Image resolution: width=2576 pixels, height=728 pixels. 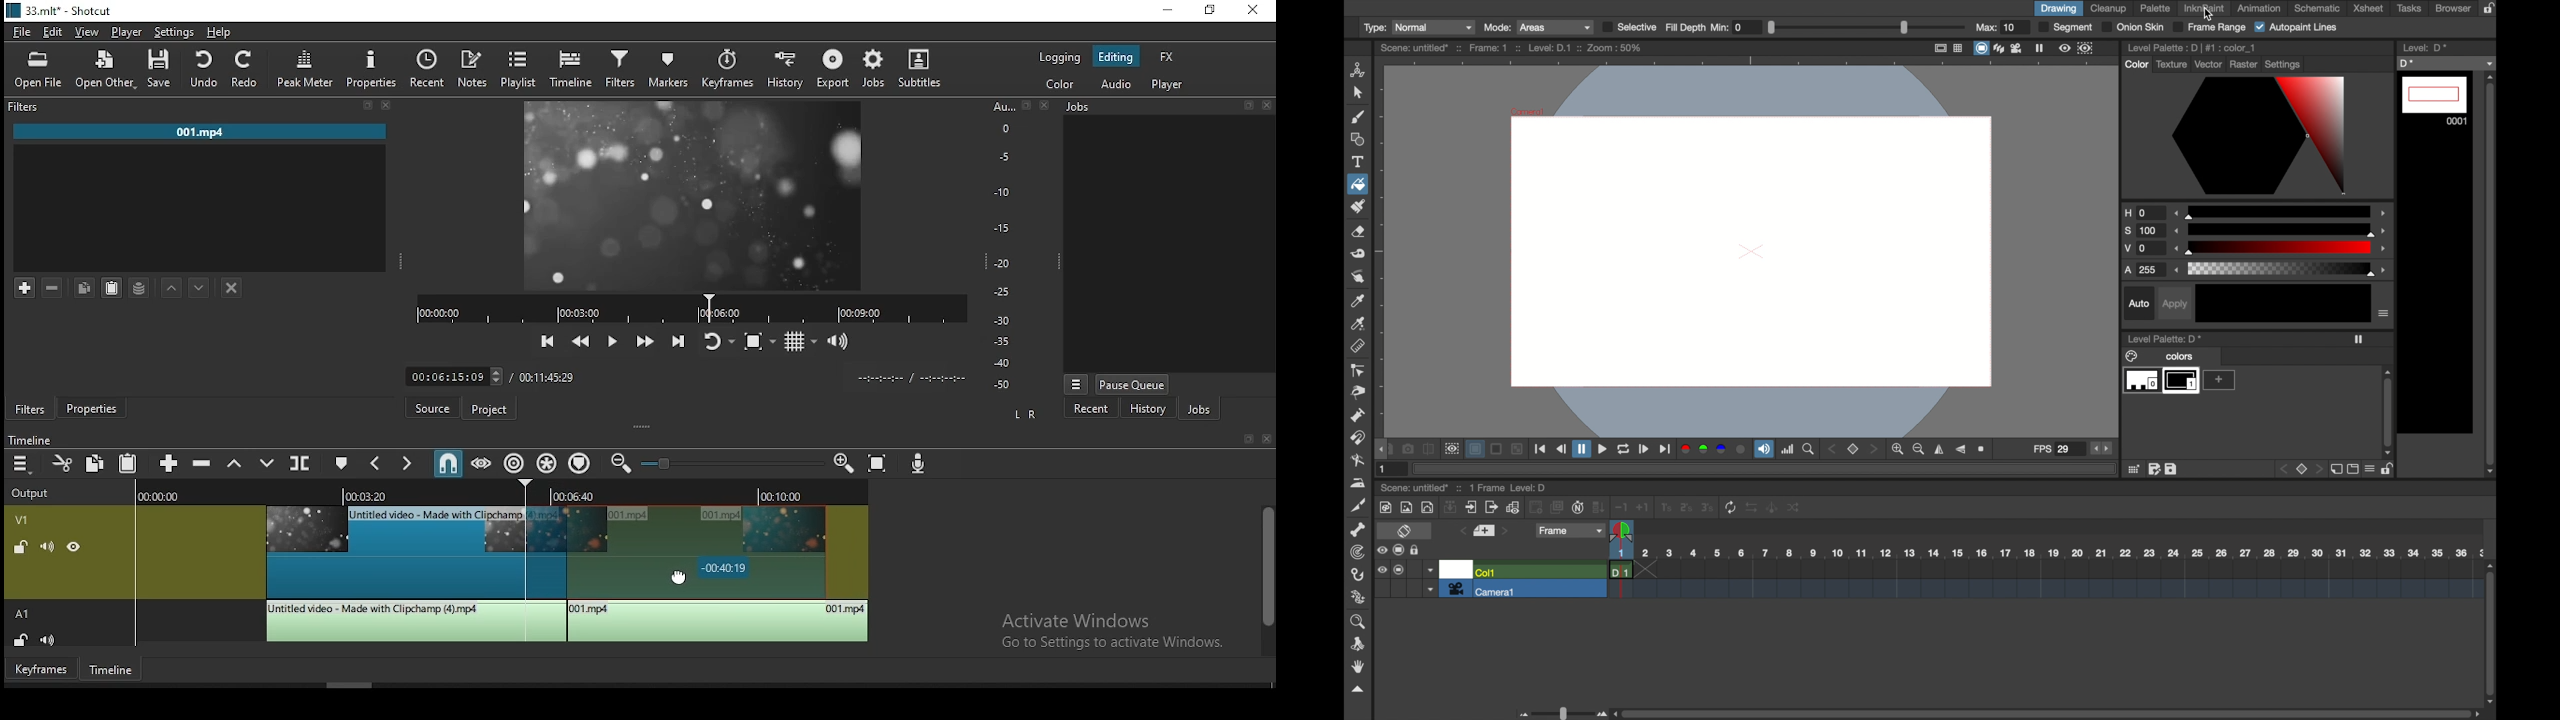 What do you see at coordinates (469, 67) in the screenshot?
I see `notes` at bounding box center [469, 67].